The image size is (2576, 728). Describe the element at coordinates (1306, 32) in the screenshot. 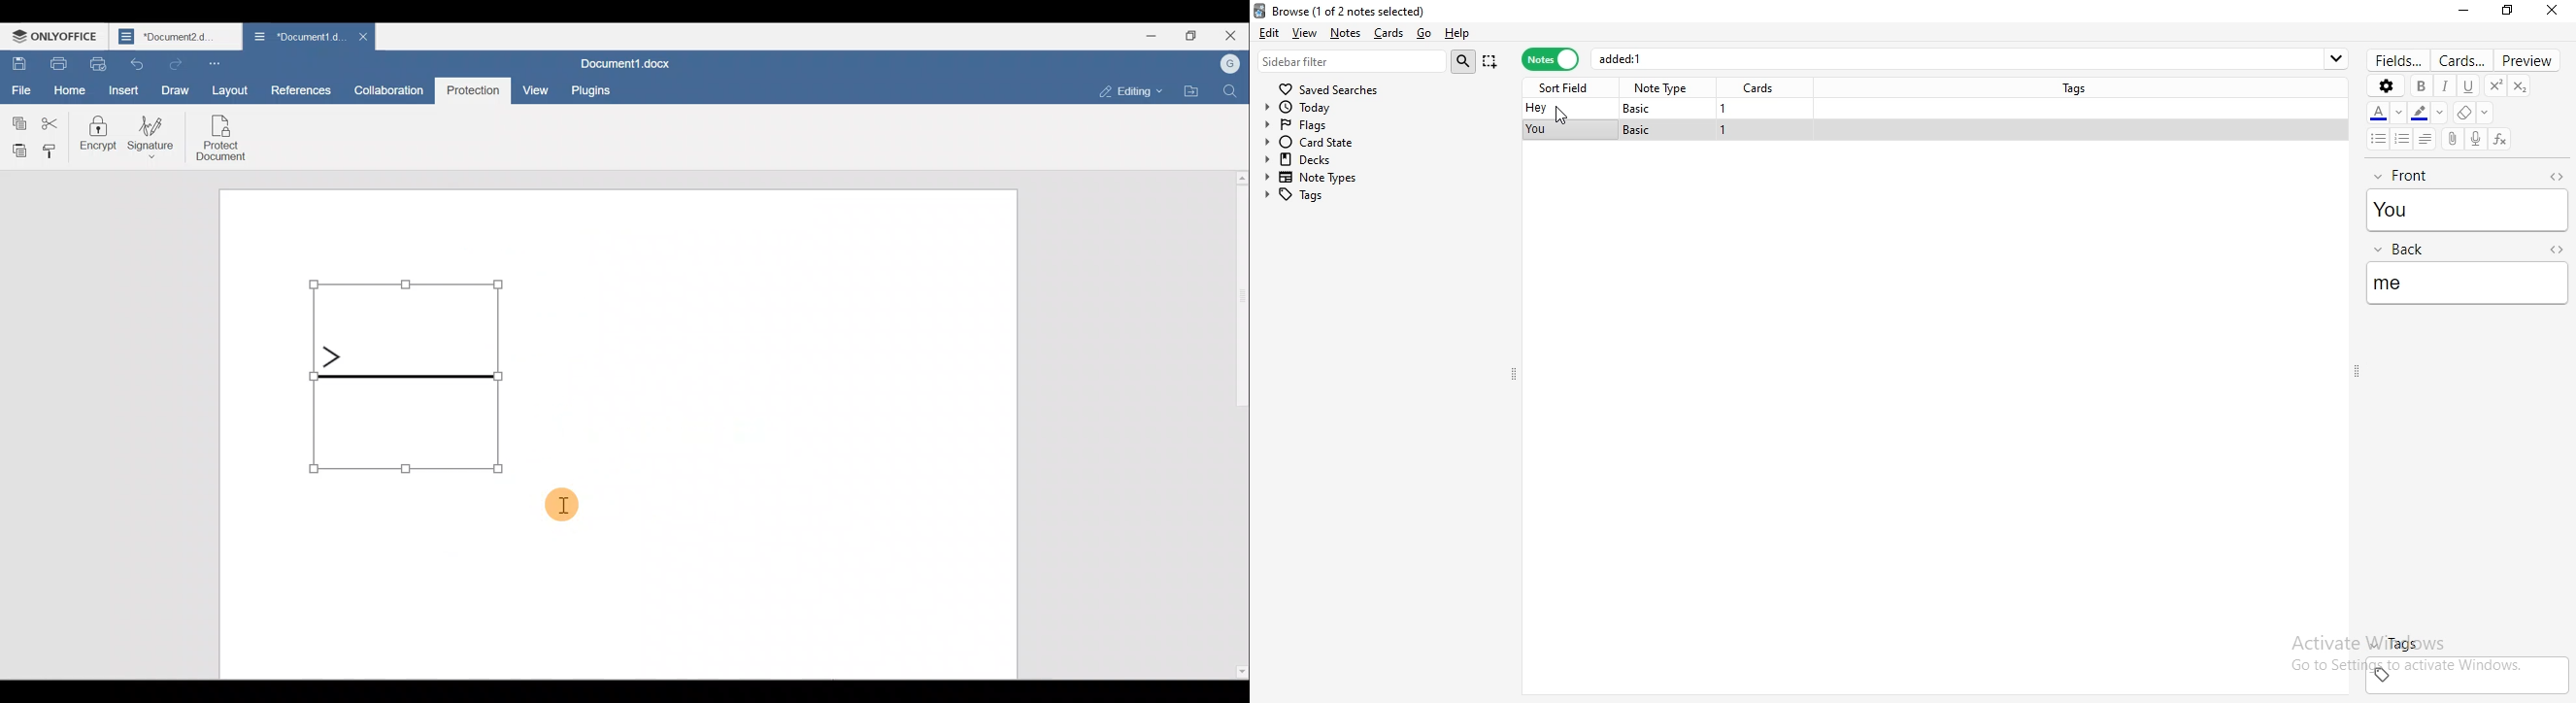

I see `view` at that location.